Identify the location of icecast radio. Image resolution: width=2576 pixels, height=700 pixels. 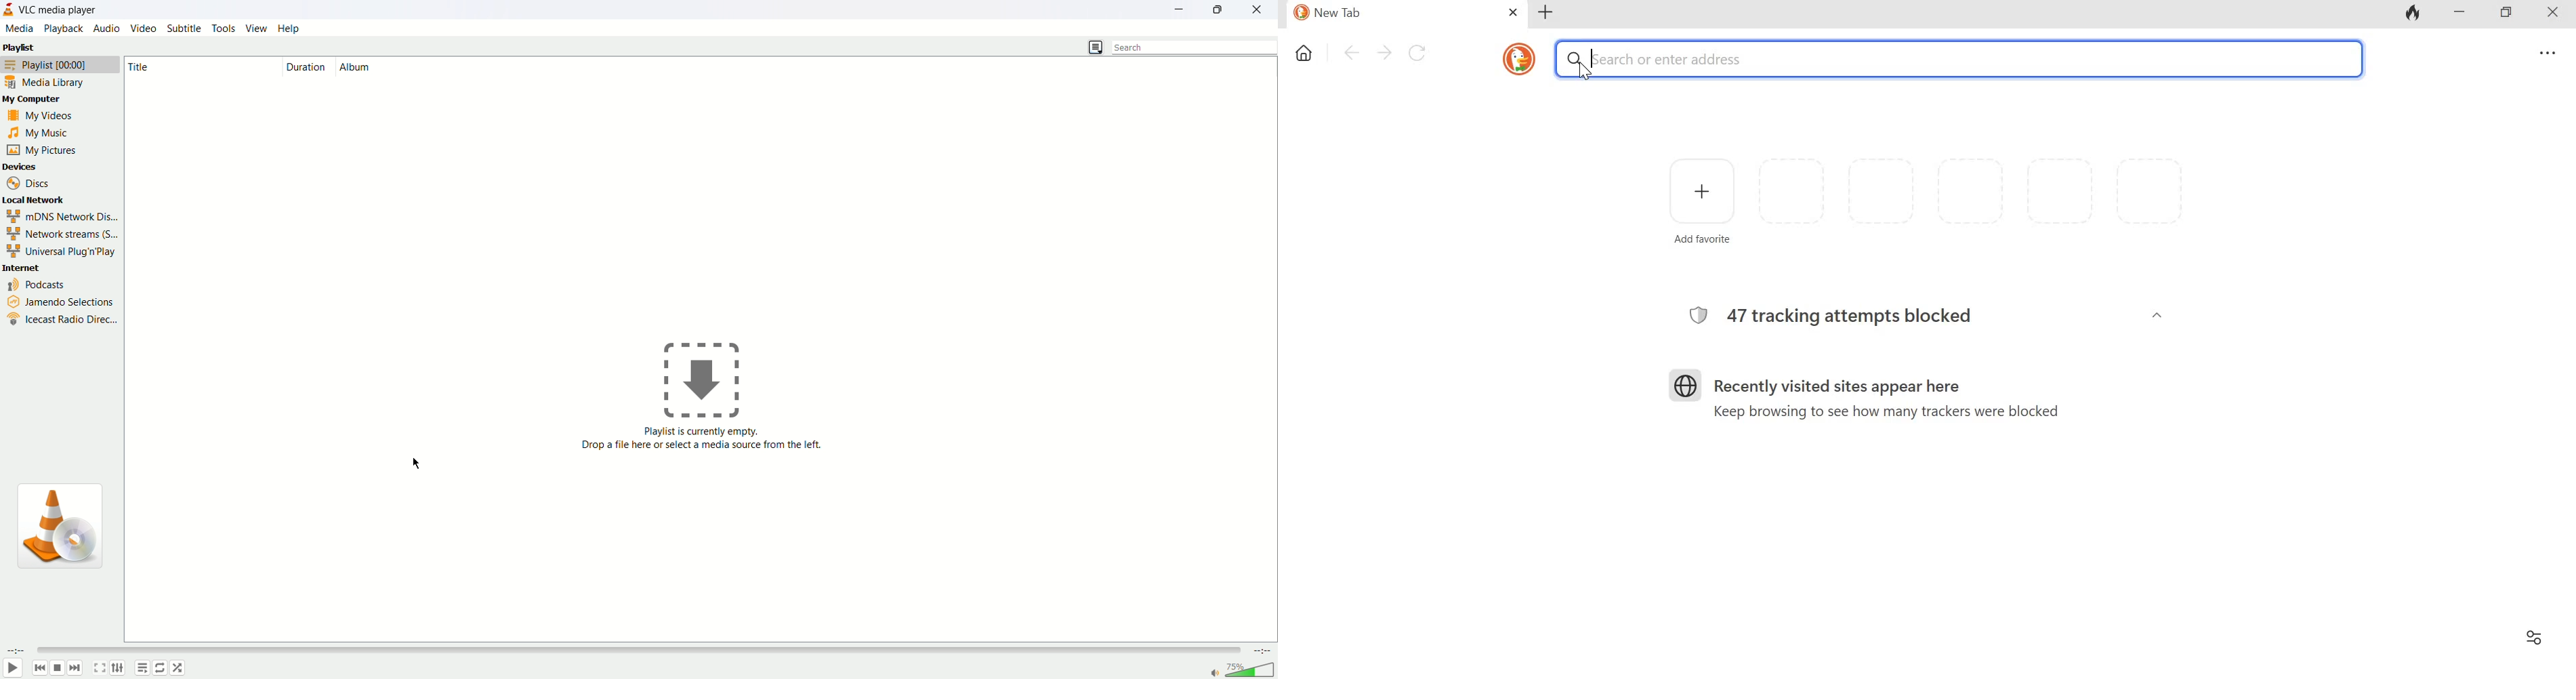
(61, 319).